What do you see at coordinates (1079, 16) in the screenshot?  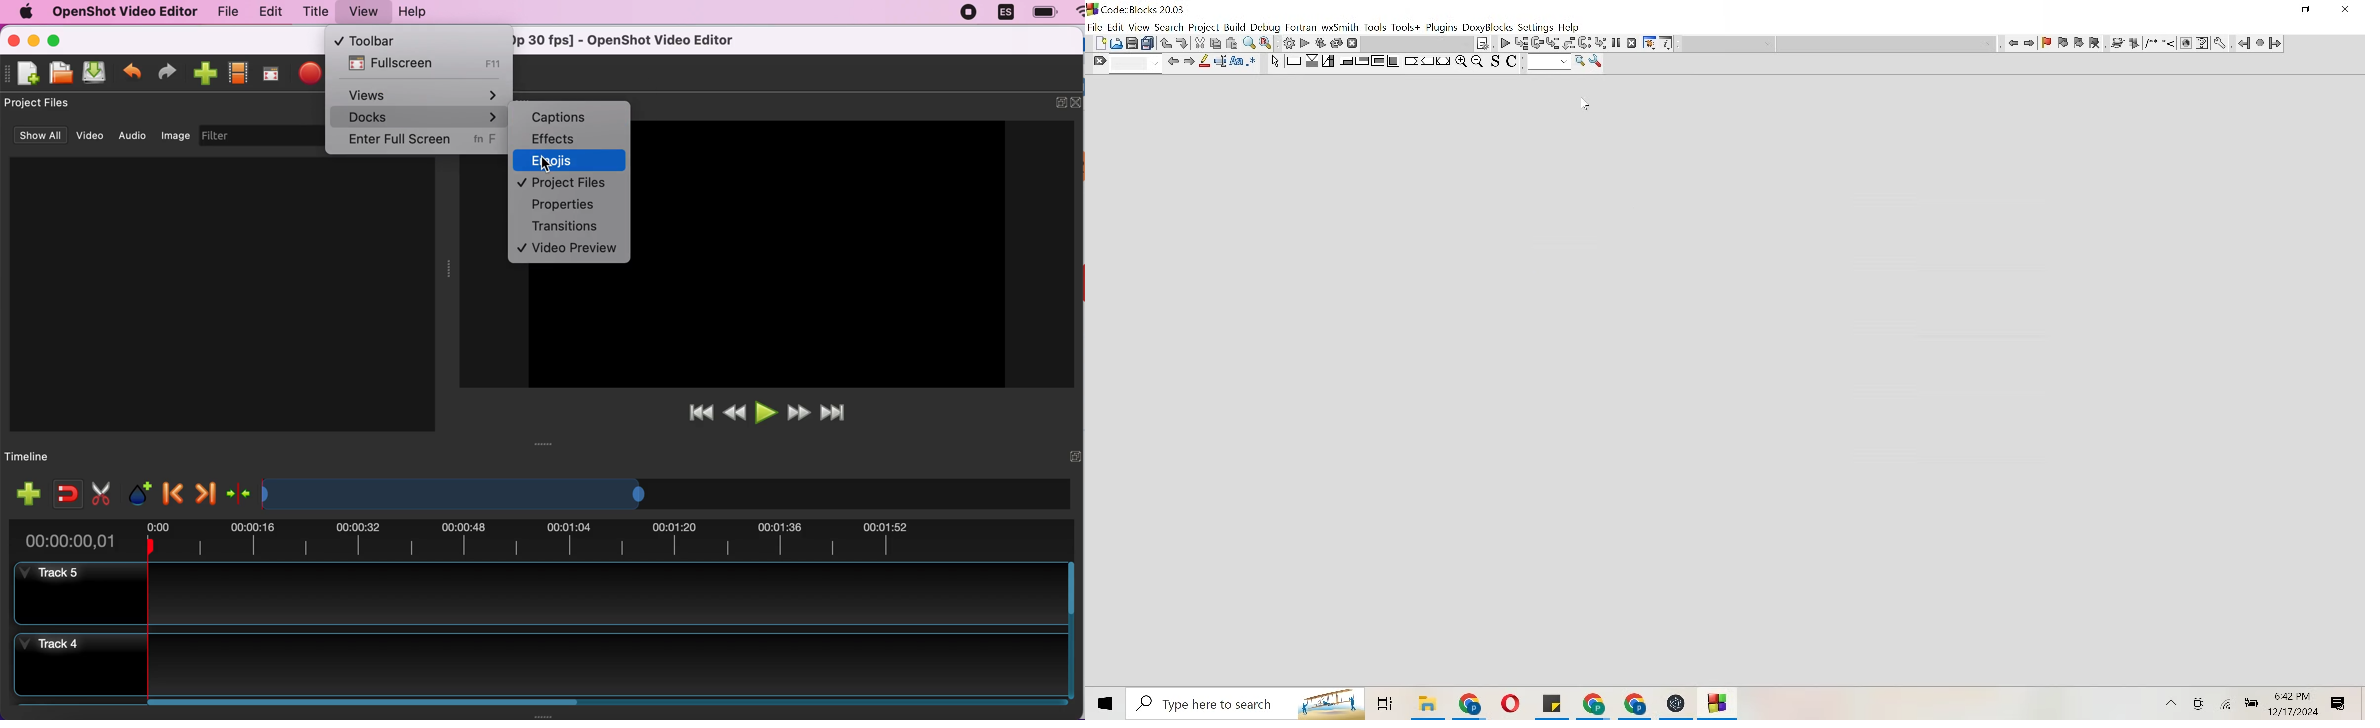 I see `wifi` at bounding box center [1079, 16].